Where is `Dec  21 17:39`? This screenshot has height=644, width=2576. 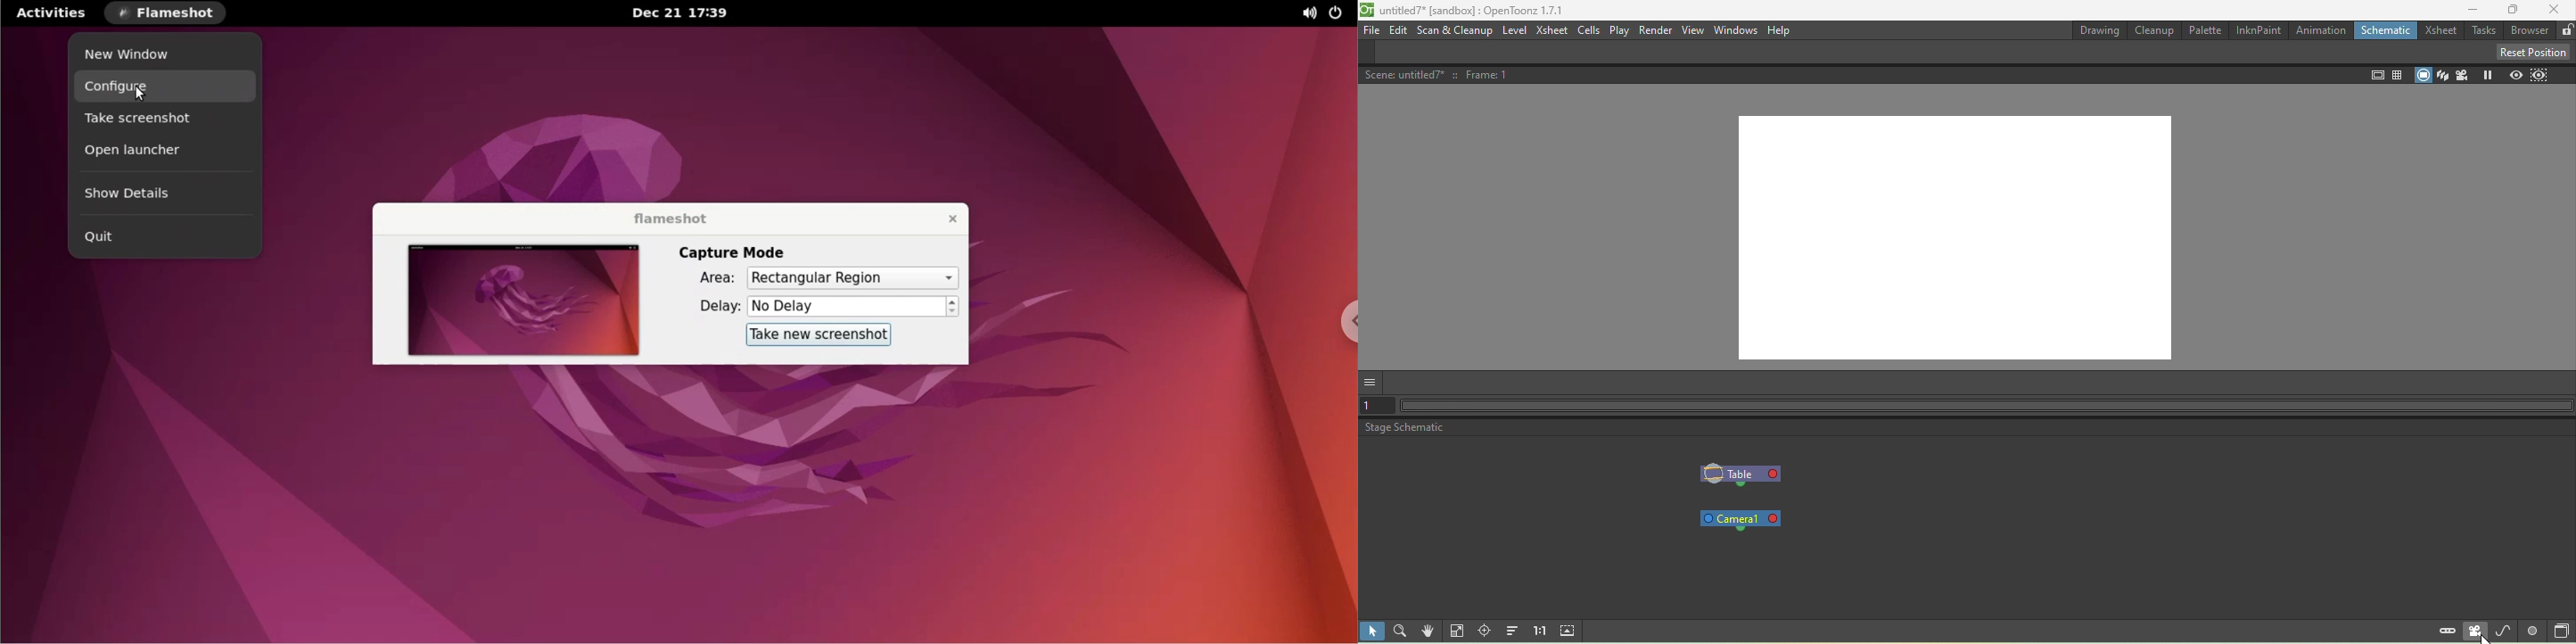
Dec  21 17:39 is located at coordinates (683, 13).